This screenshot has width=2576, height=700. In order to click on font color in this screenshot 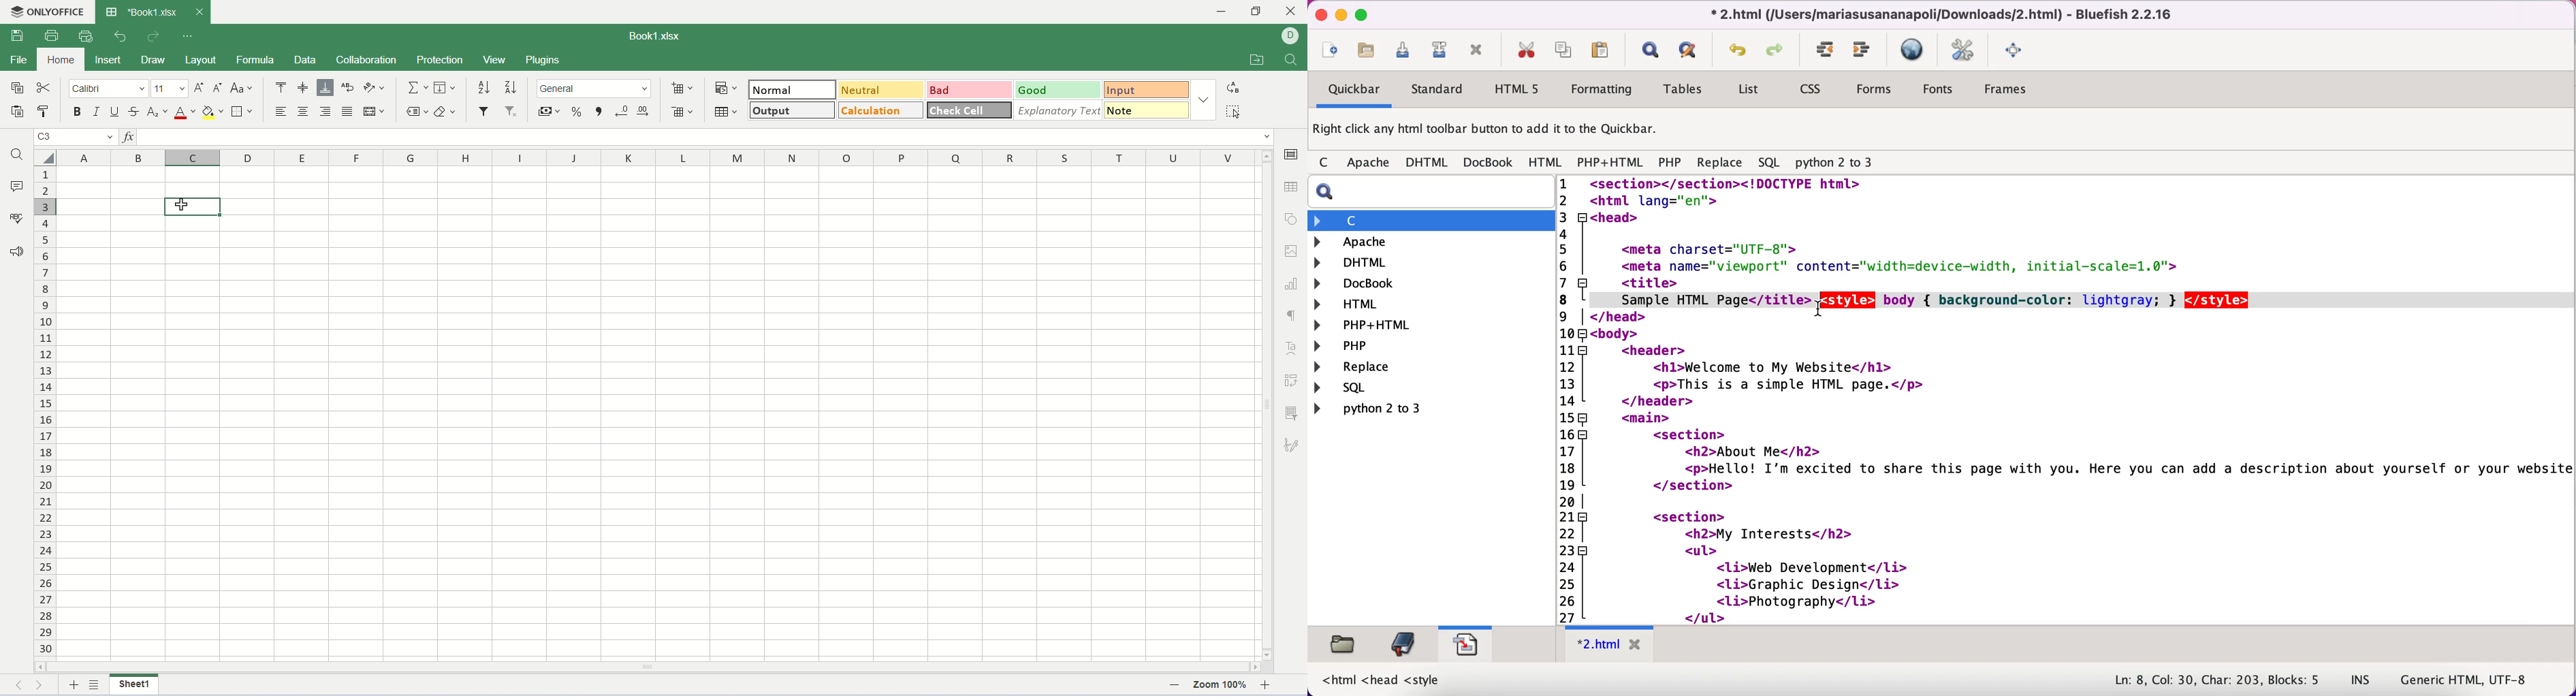, I will do `click(182, 112)`.